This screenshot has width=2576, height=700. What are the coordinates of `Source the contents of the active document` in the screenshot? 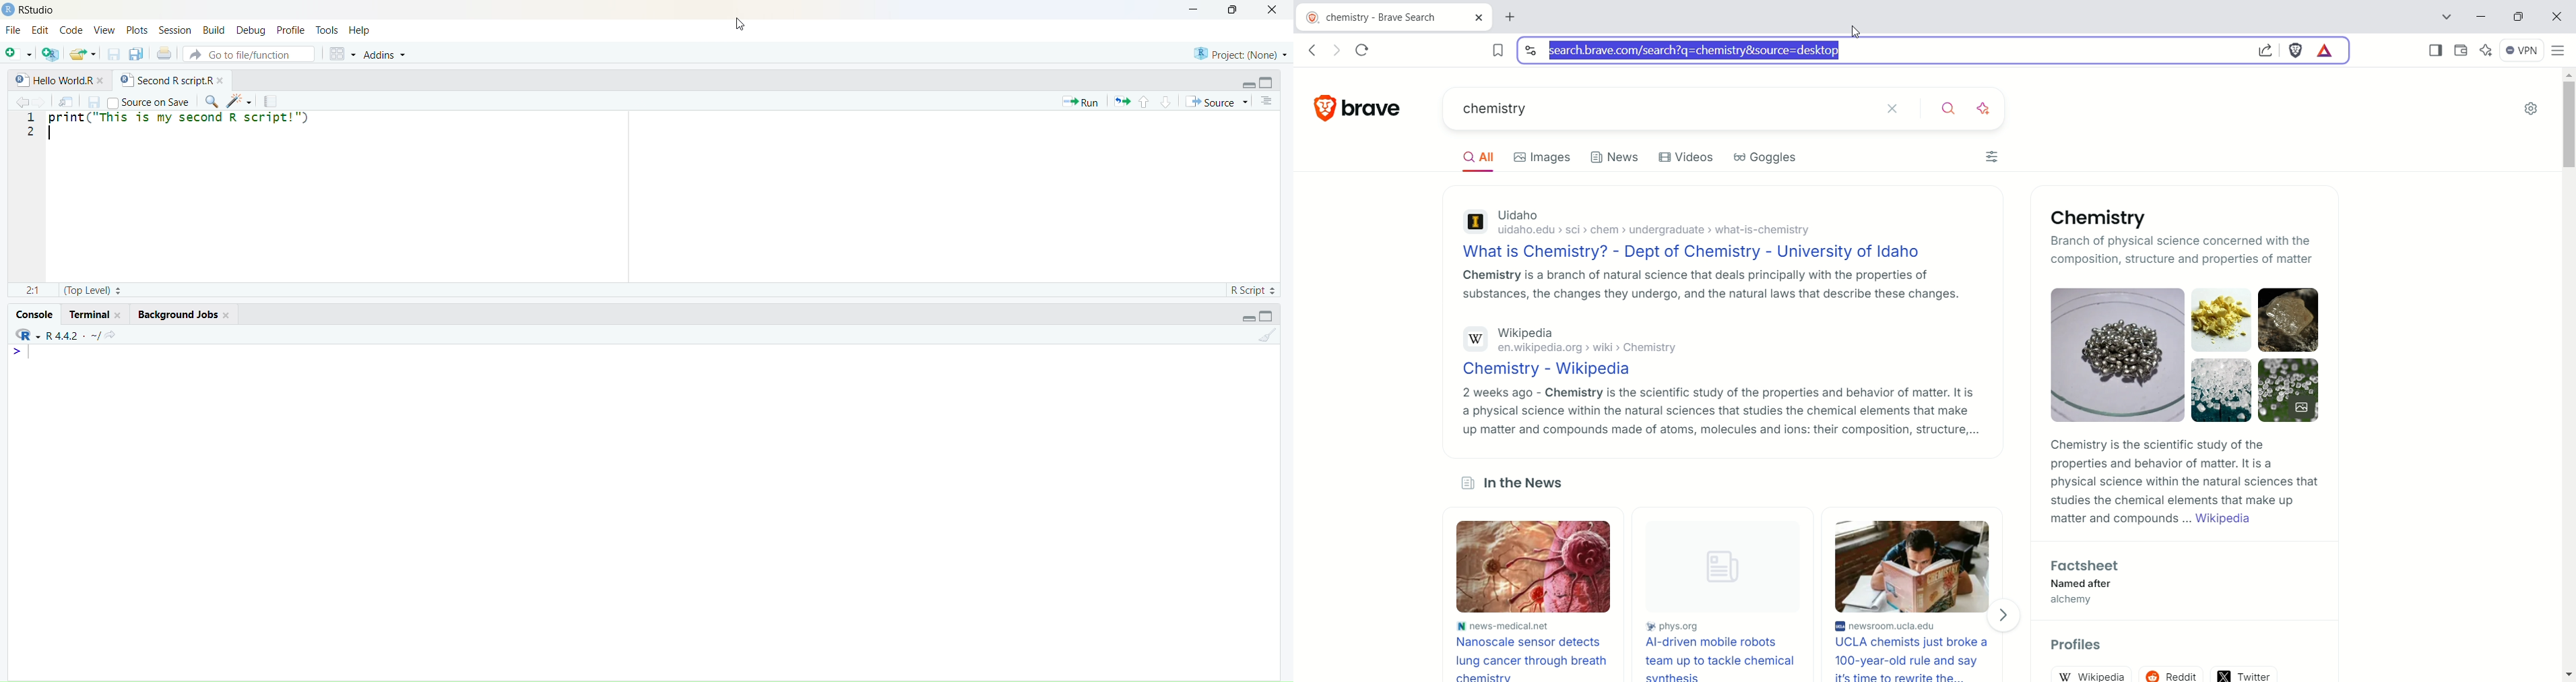 It's located at (1217, 102).